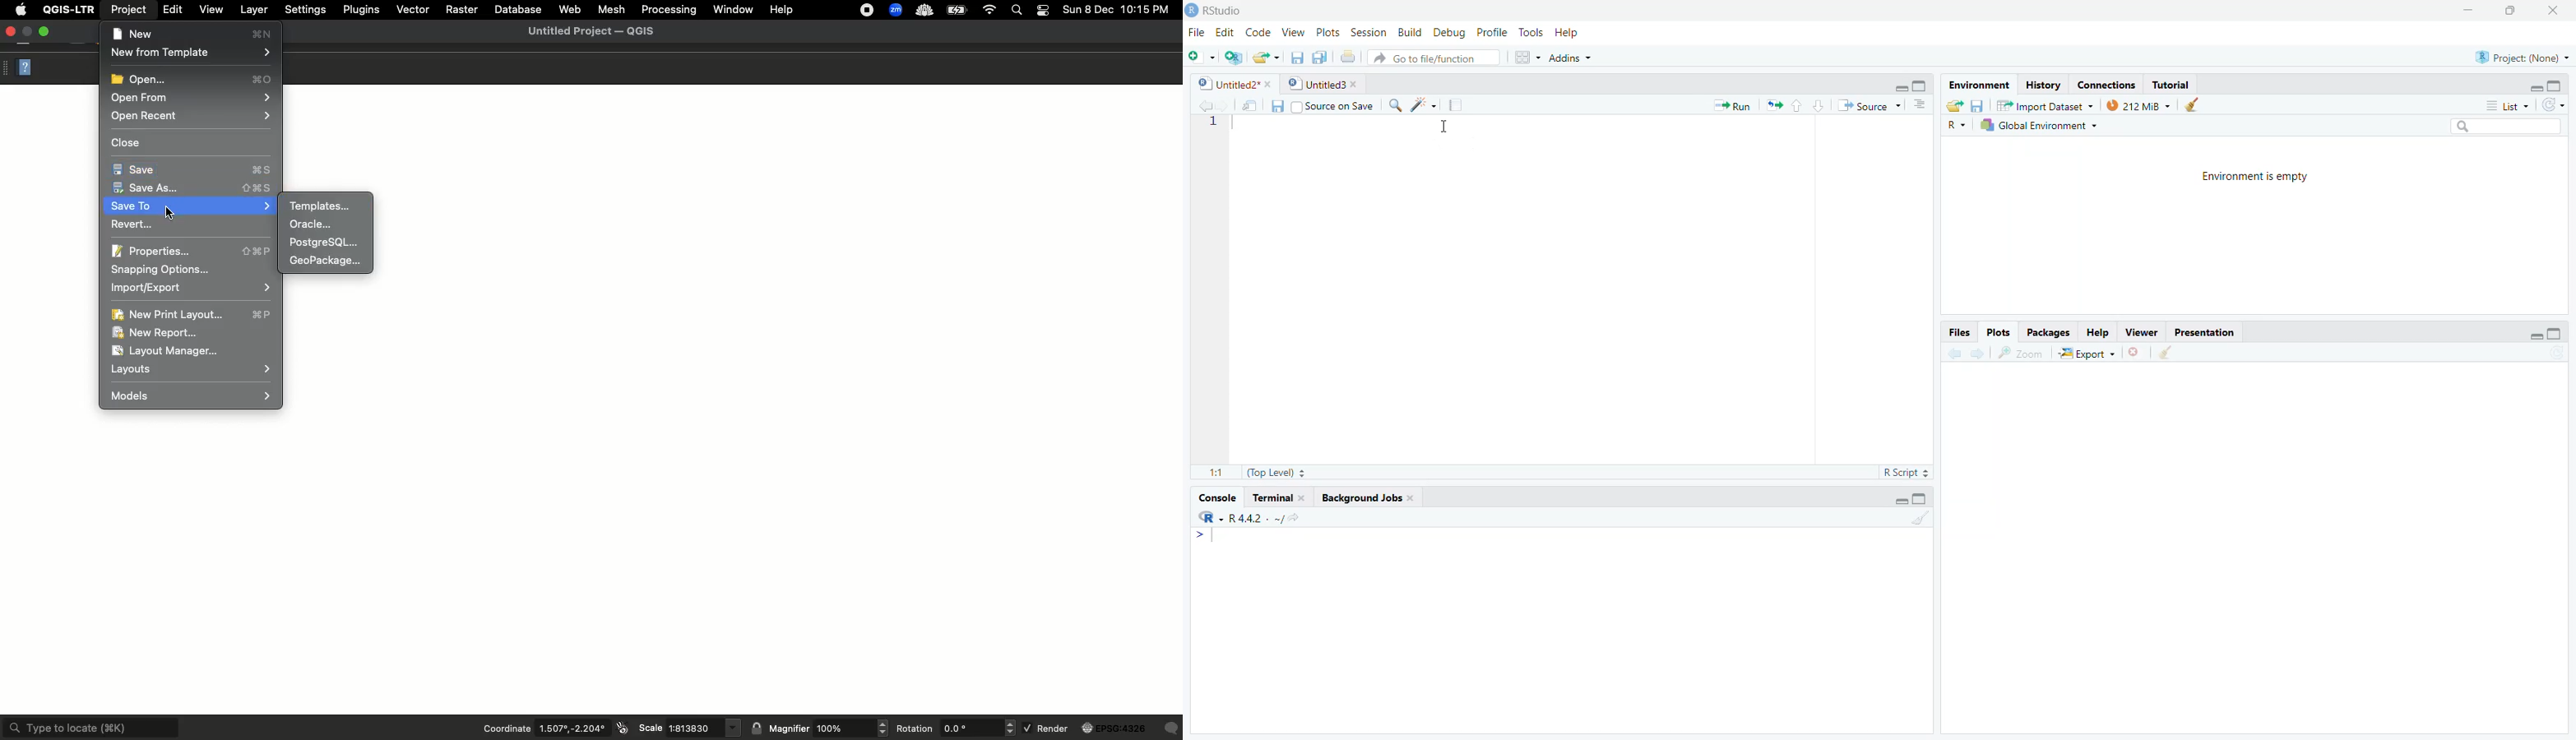 Image resolution: width=2576 pixels, height=756 pixels. What do you see at coordinates (2138, 351) in the screenshot?
I see `close` at bounding box center [2138, 351].